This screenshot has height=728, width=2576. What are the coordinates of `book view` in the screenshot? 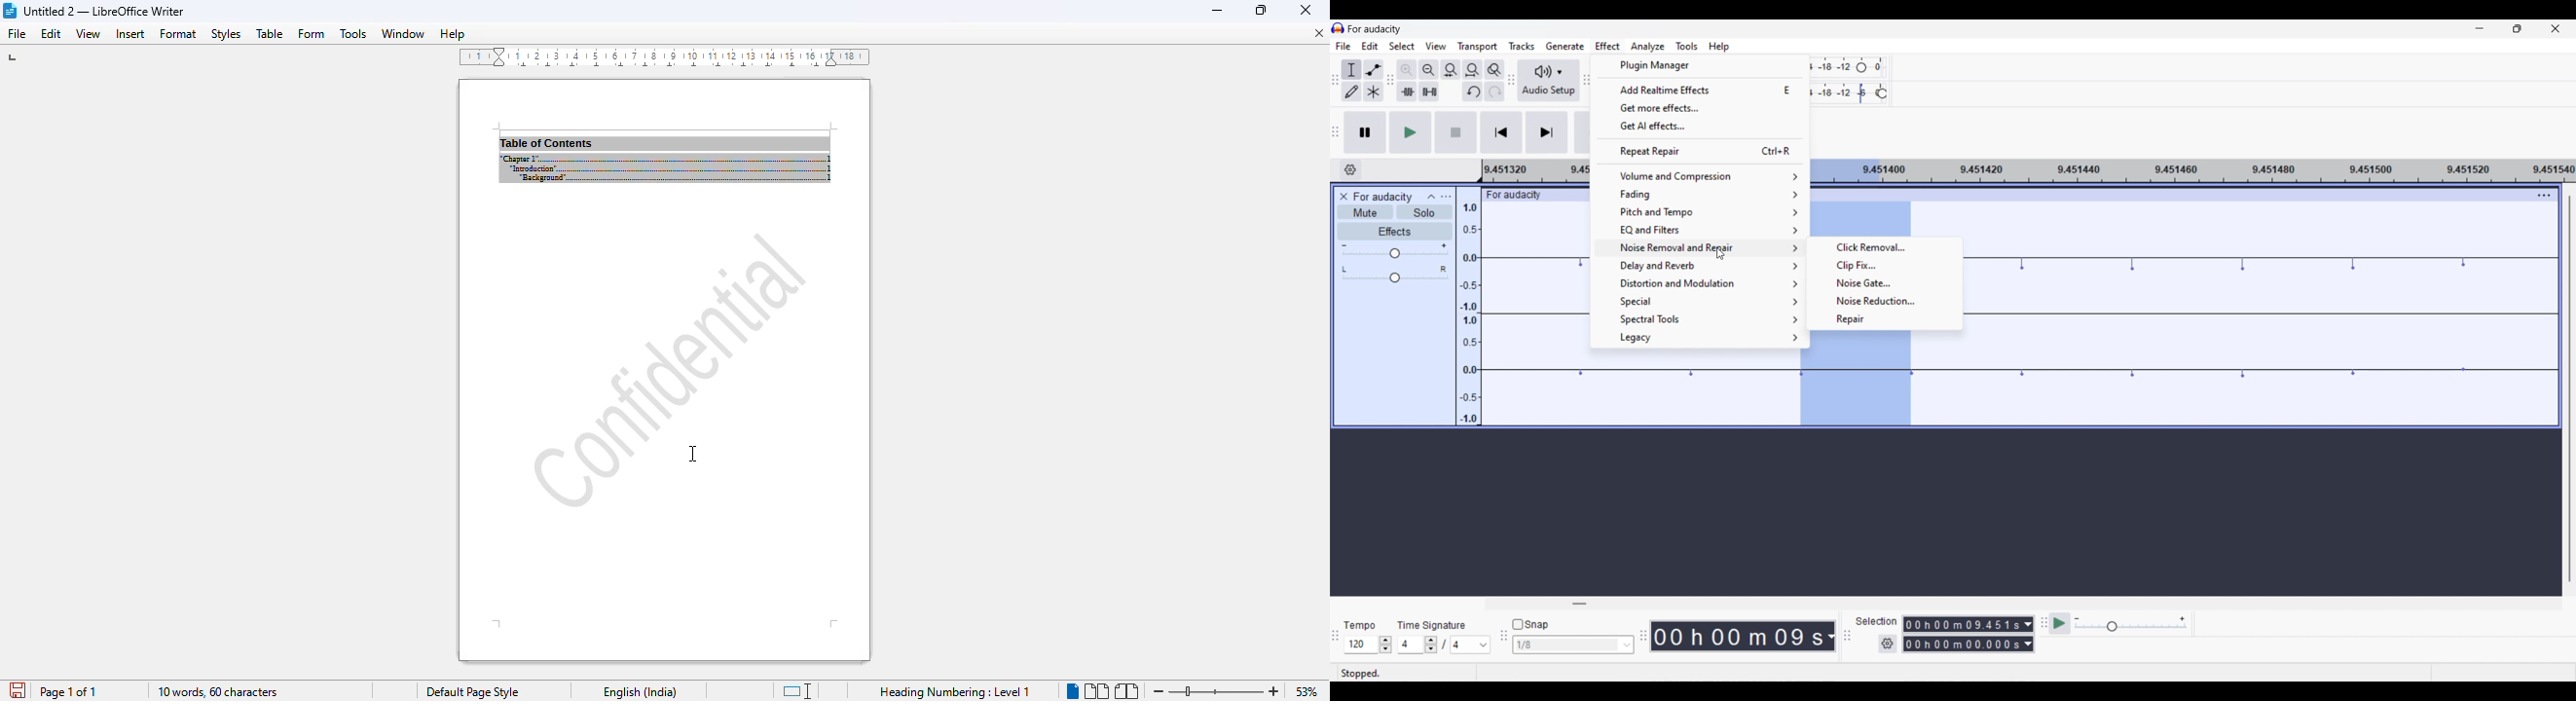 It's located at (1125, 691).